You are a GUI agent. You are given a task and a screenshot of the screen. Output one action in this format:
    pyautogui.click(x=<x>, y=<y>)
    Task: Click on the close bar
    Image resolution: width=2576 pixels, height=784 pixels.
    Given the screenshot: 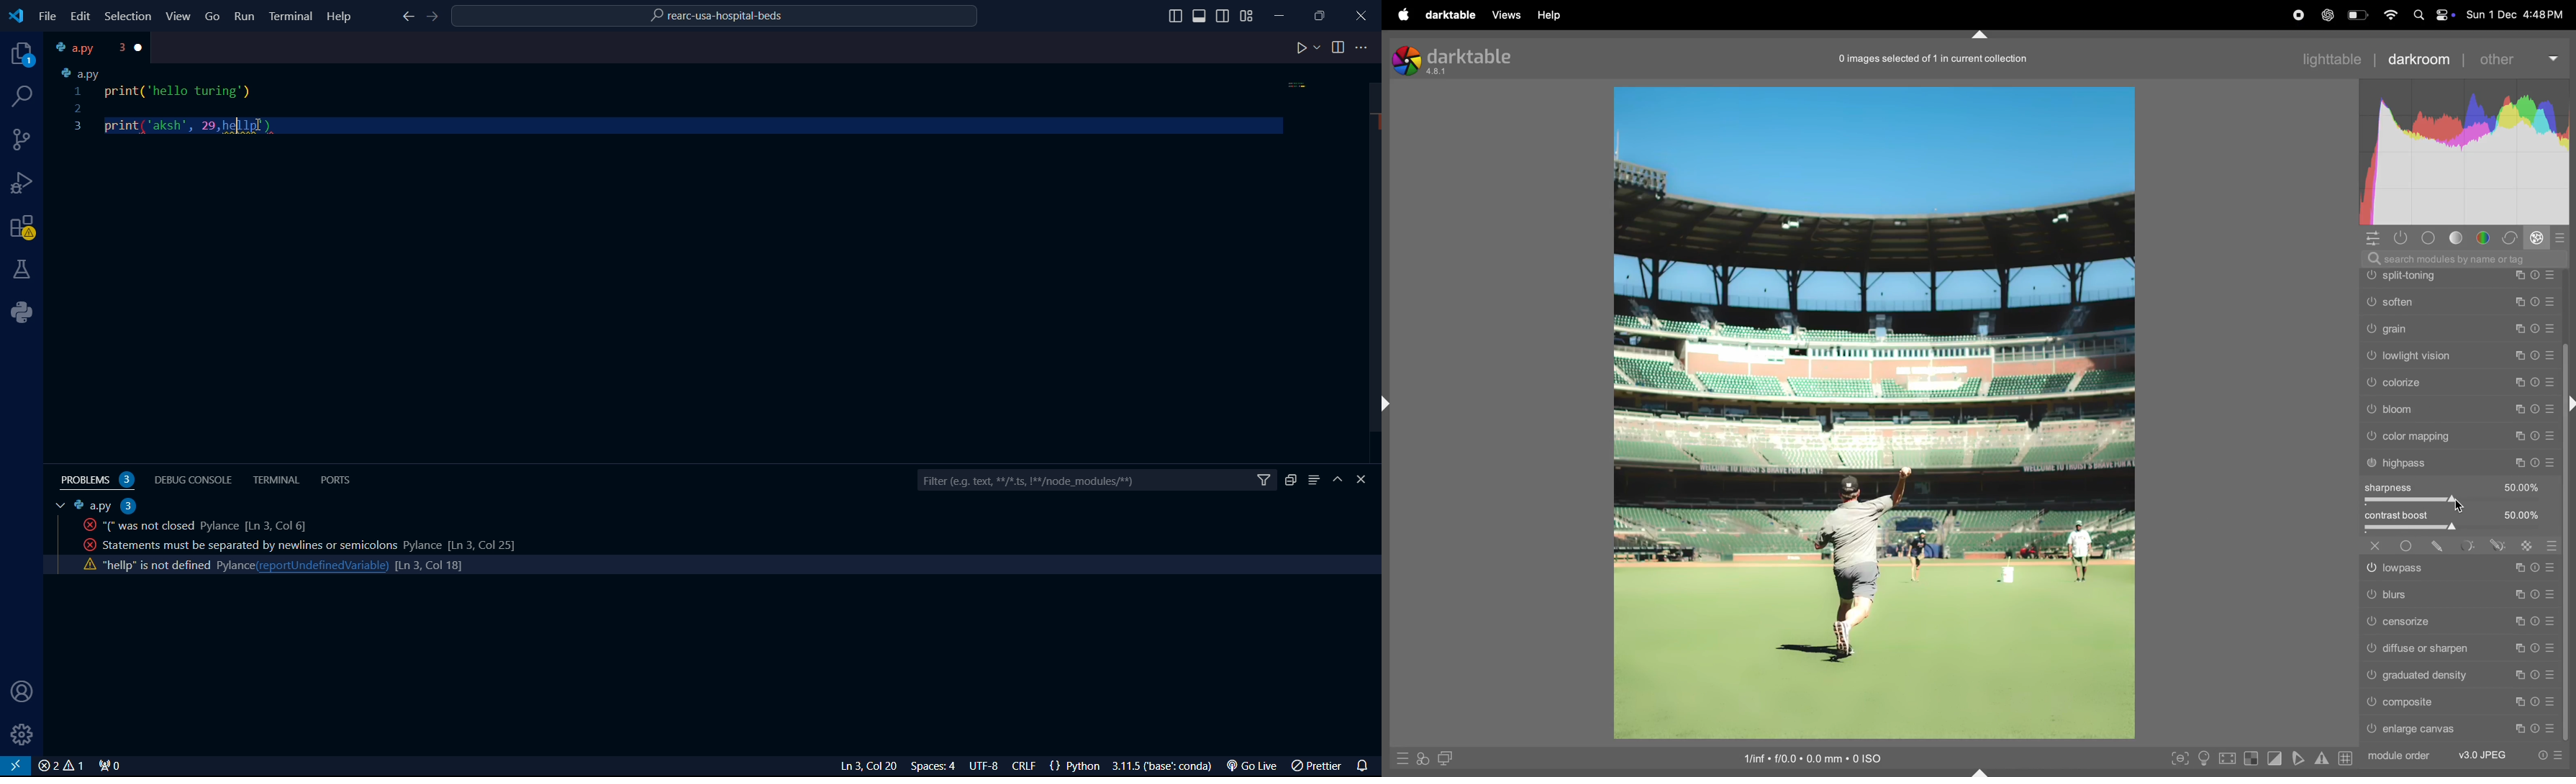 What is the action you would take?
    pyautogui.click(x=1368, y=480)
    